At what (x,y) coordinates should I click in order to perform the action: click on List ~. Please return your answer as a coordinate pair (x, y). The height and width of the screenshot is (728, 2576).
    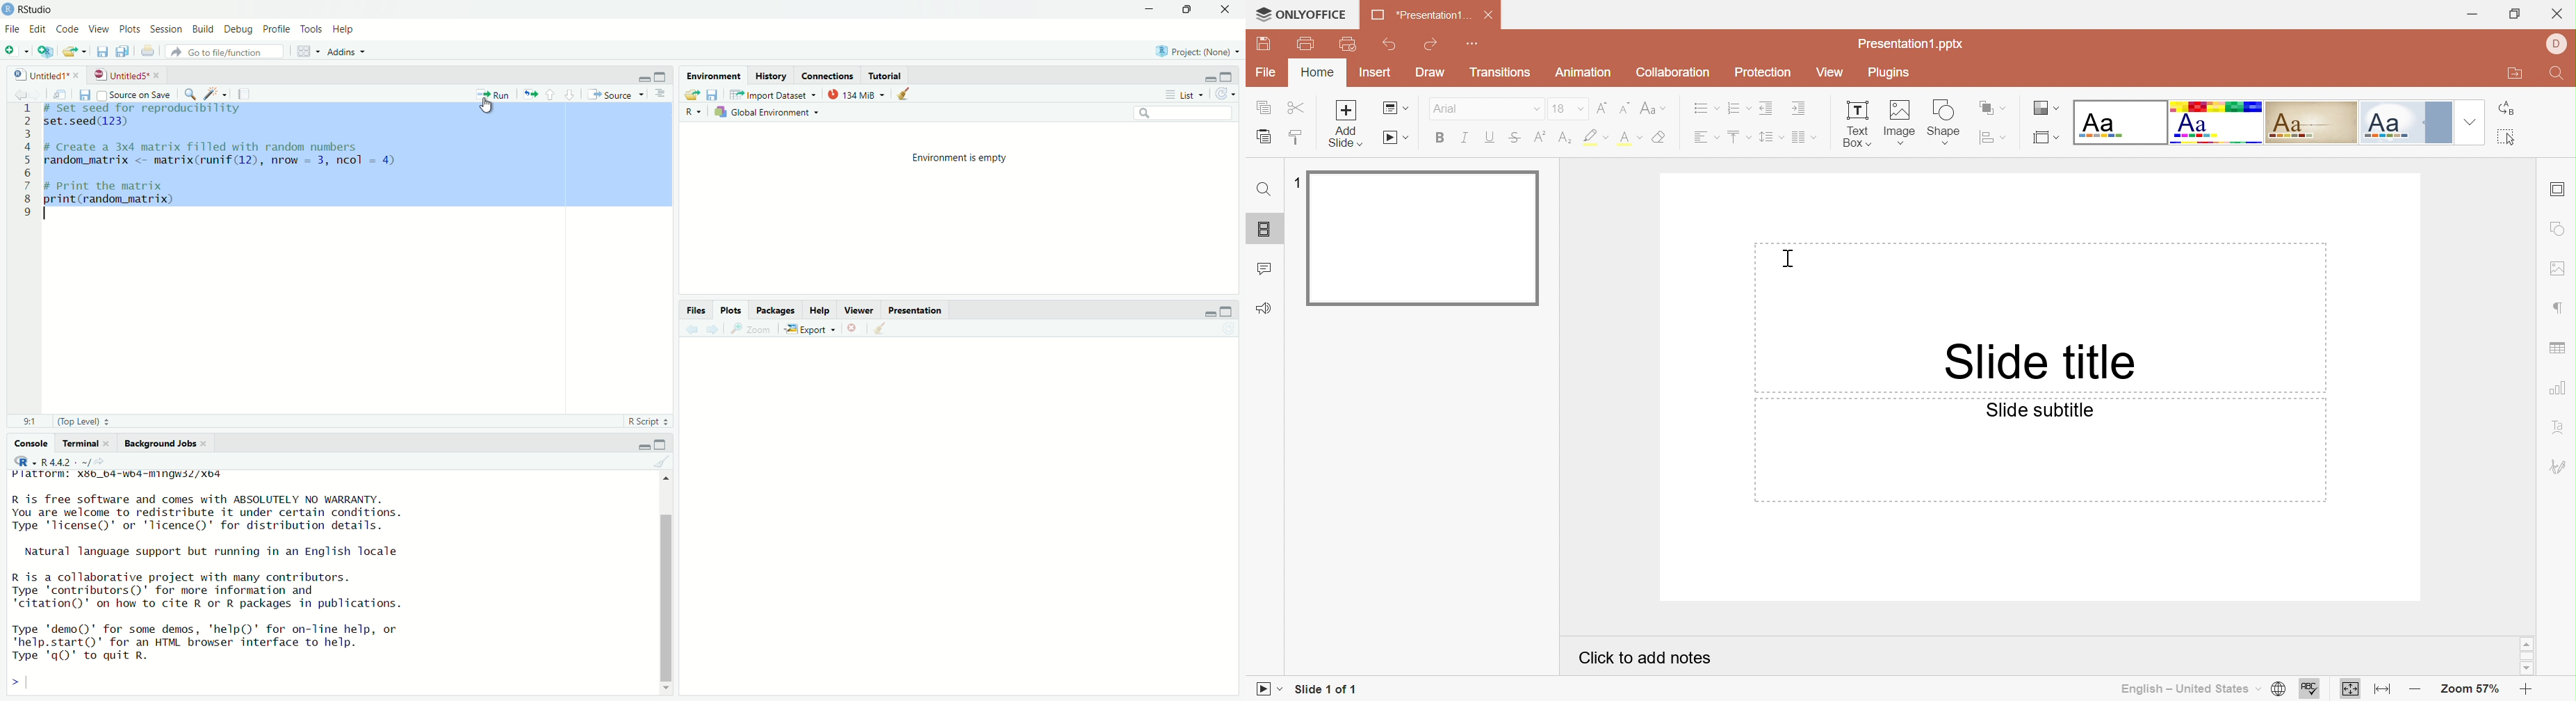
    Looking at the image, I should click on (1182, 95).